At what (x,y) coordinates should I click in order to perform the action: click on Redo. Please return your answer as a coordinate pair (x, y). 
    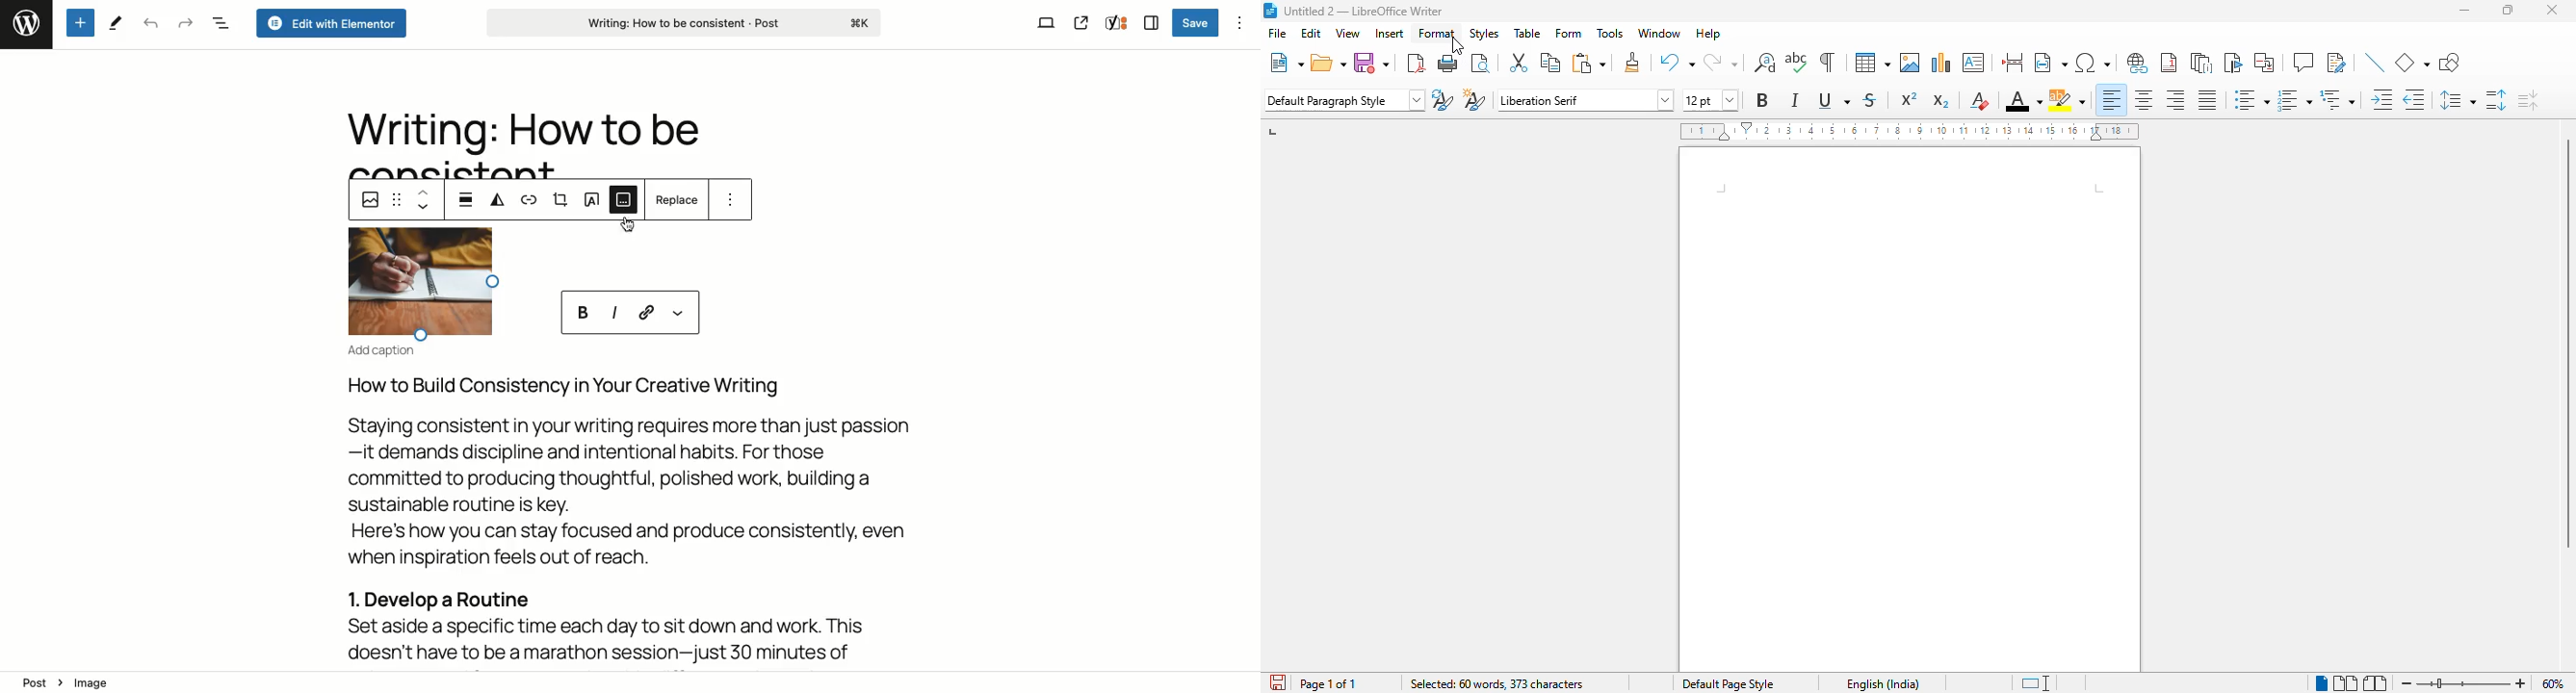
    Looking at the image, I should click on (183, 22).